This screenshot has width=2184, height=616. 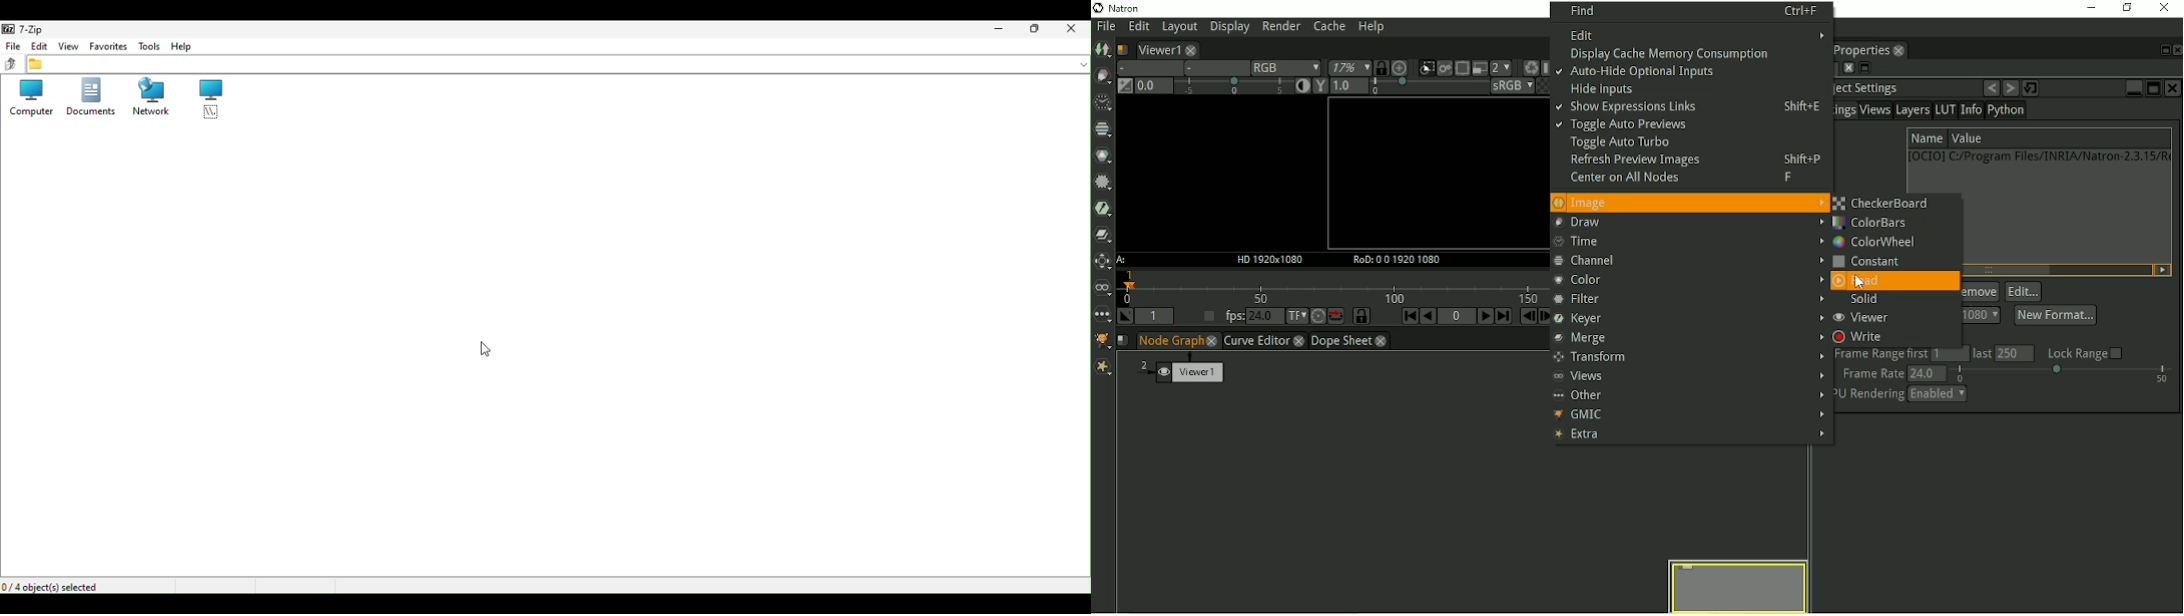 I want to click on Other, so click(x=1102, y=314).